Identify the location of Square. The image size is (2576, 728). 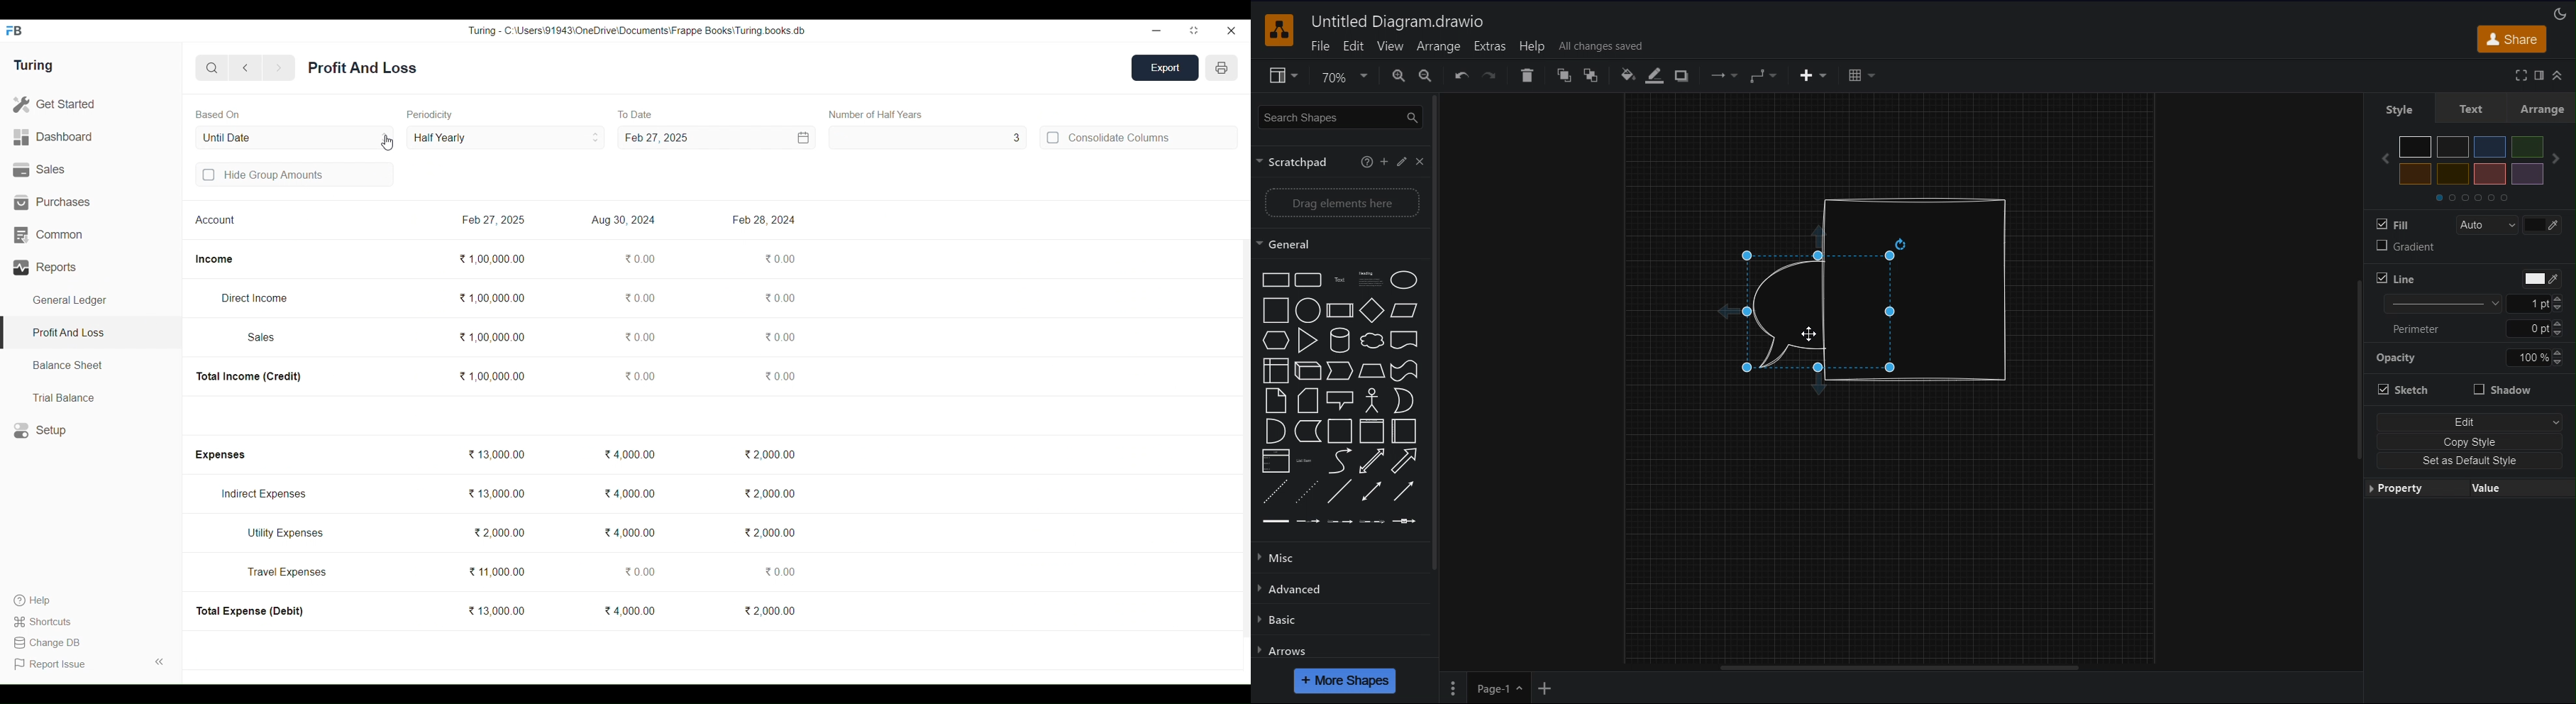
(1276, 311).